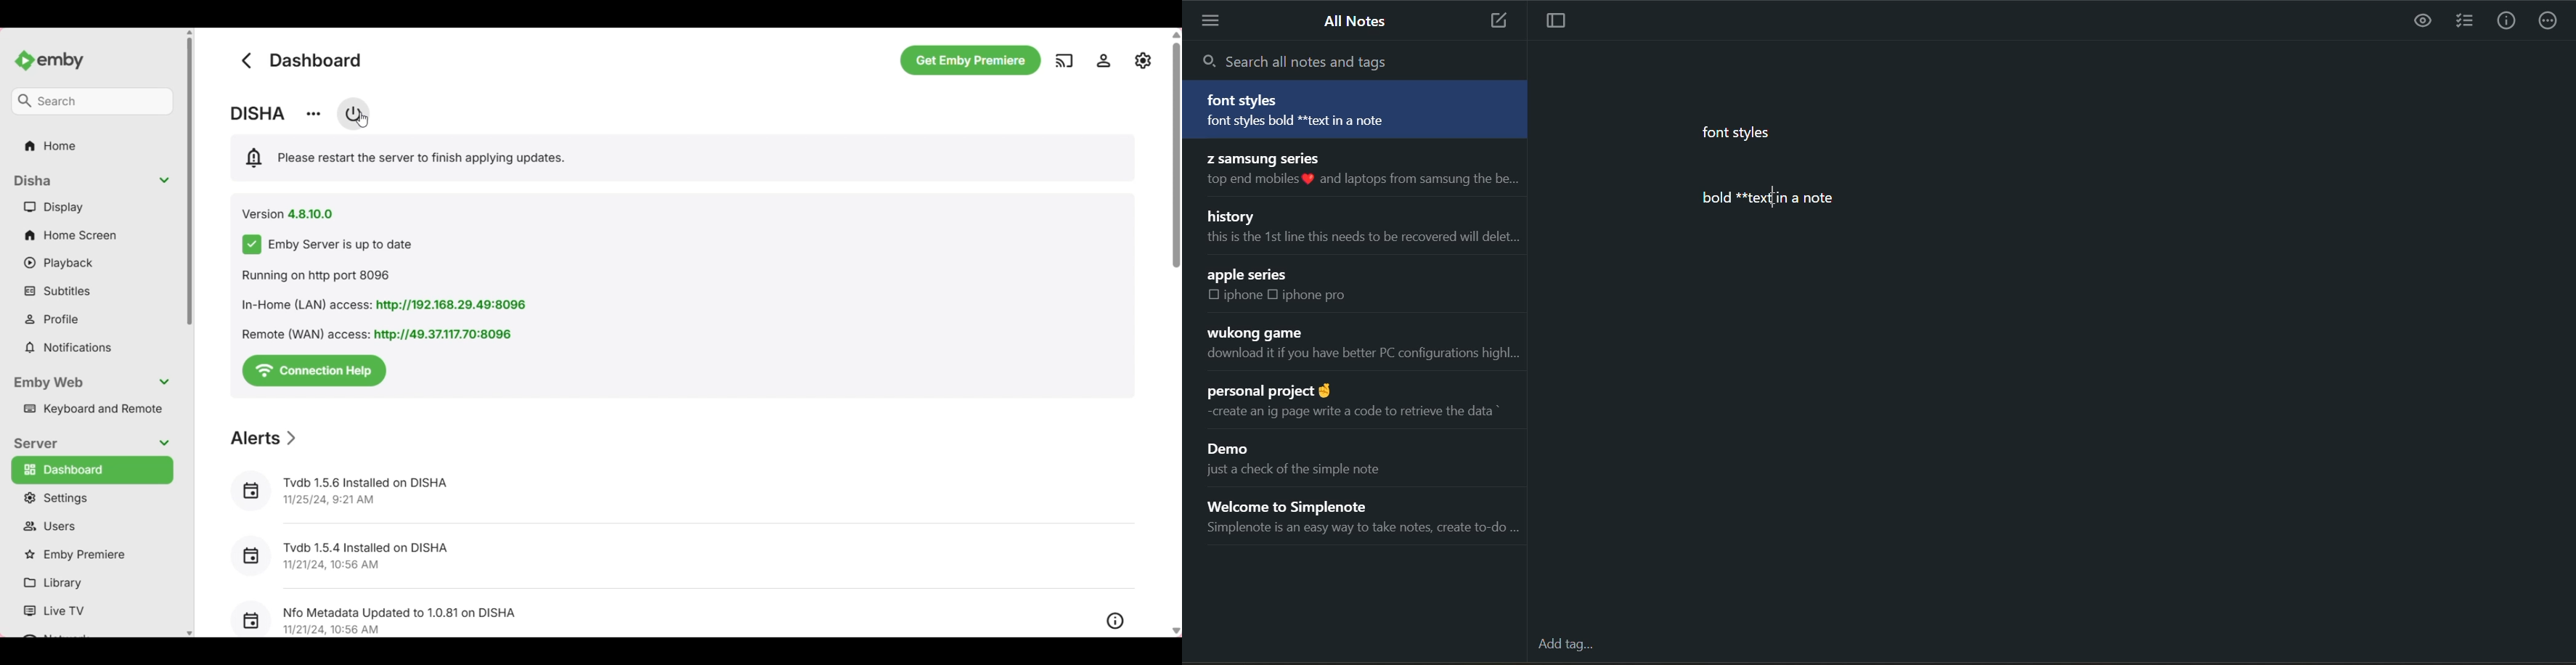 Image resolution: width=2576 pixels, height=672 pixels. I want to click on Quick slide to top of left panel, so click(189, 32).